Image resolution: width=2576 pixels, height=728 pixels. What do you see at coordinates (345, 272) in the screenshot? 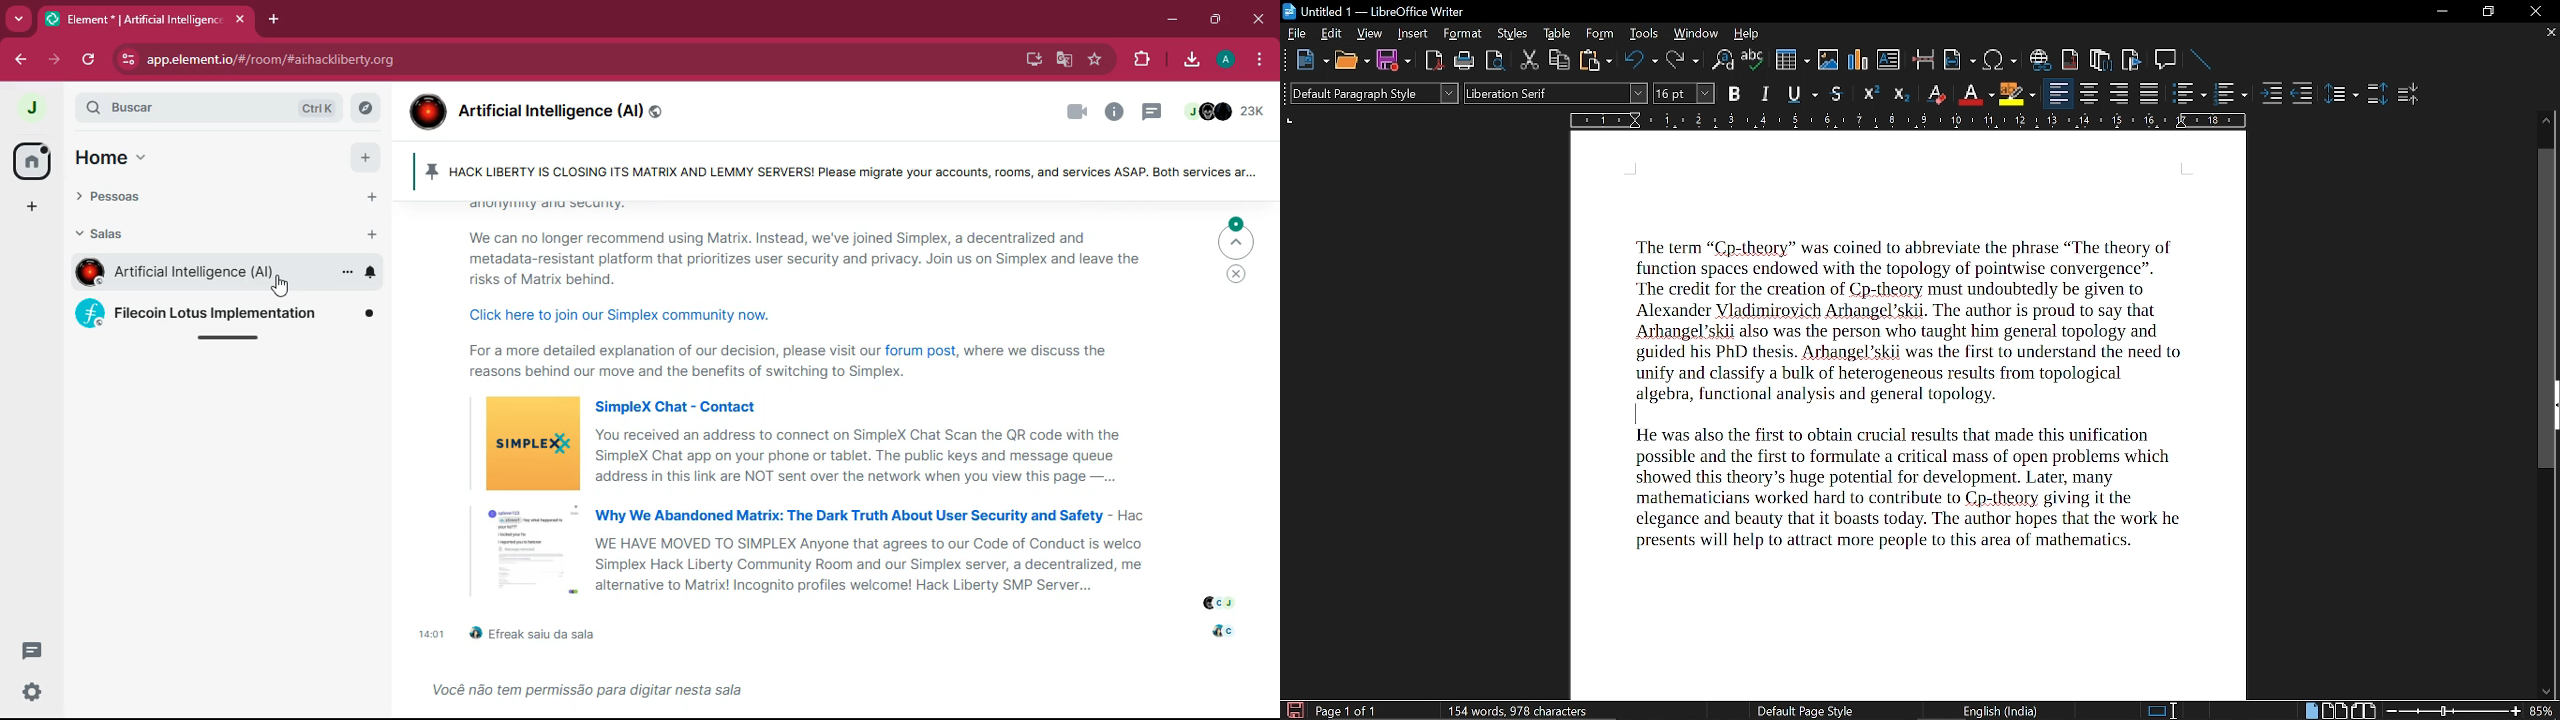
I see `more` at bounding box center [345, 272].